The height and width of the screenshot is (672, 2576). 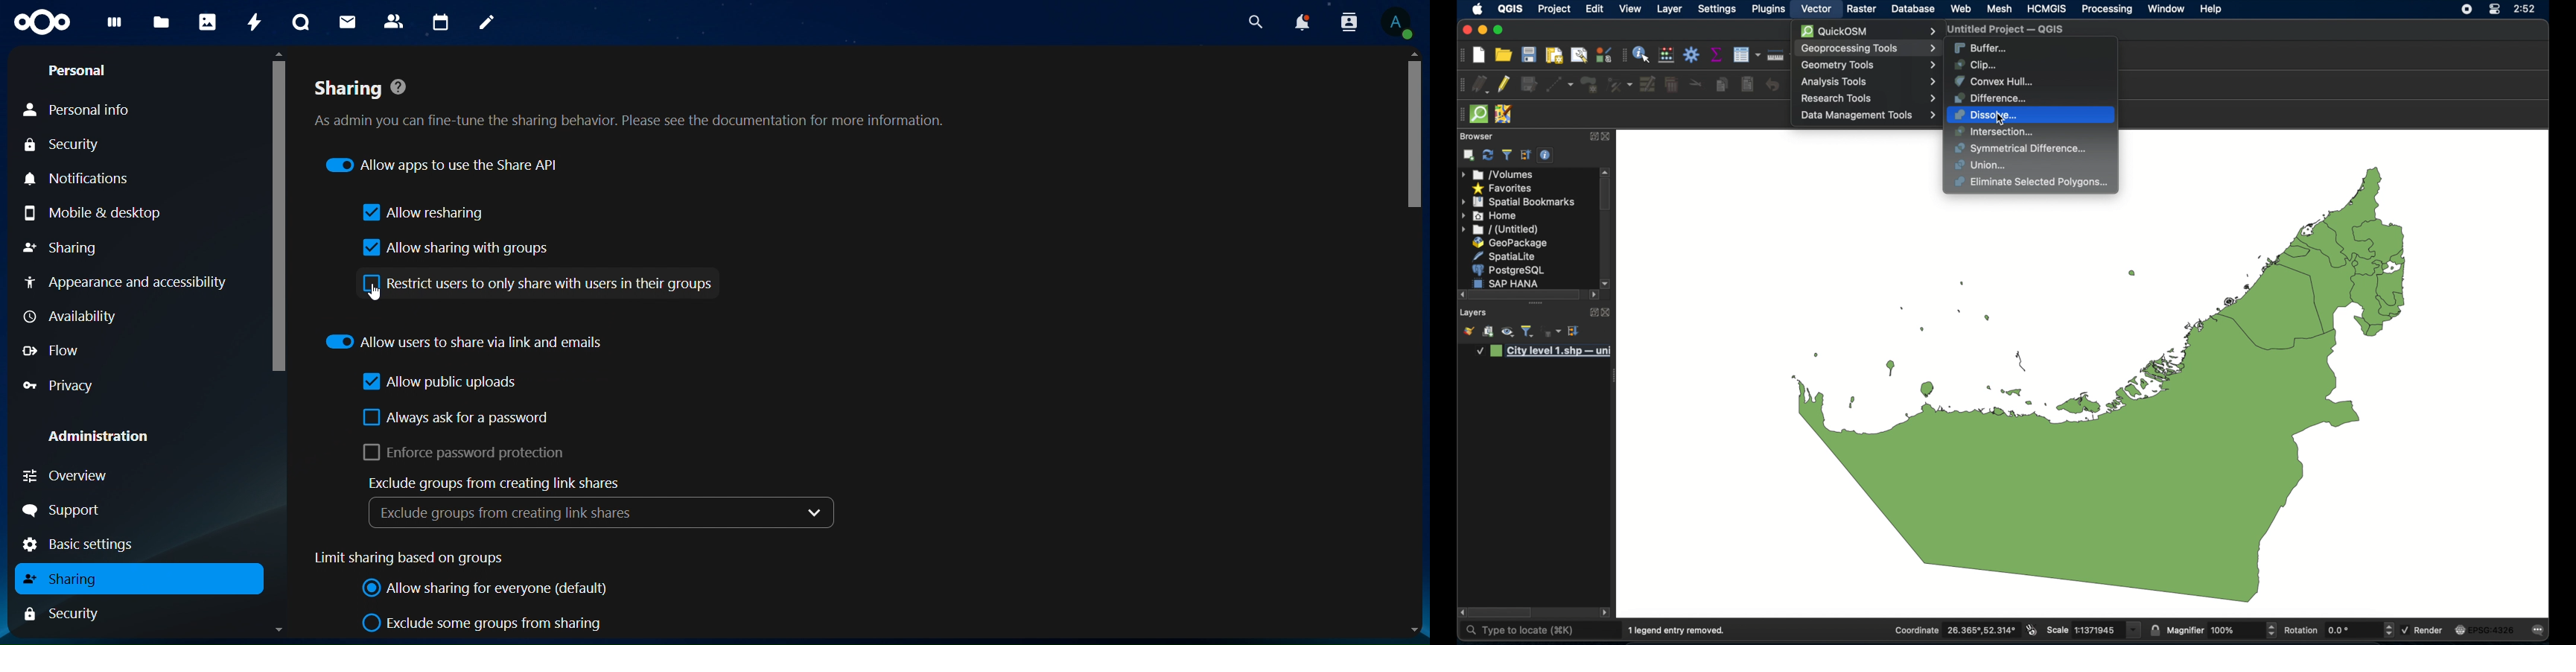 What do you see at coordinates (256, 23) in the screenshot?
I see `activity` at bounding box center [256, 23].